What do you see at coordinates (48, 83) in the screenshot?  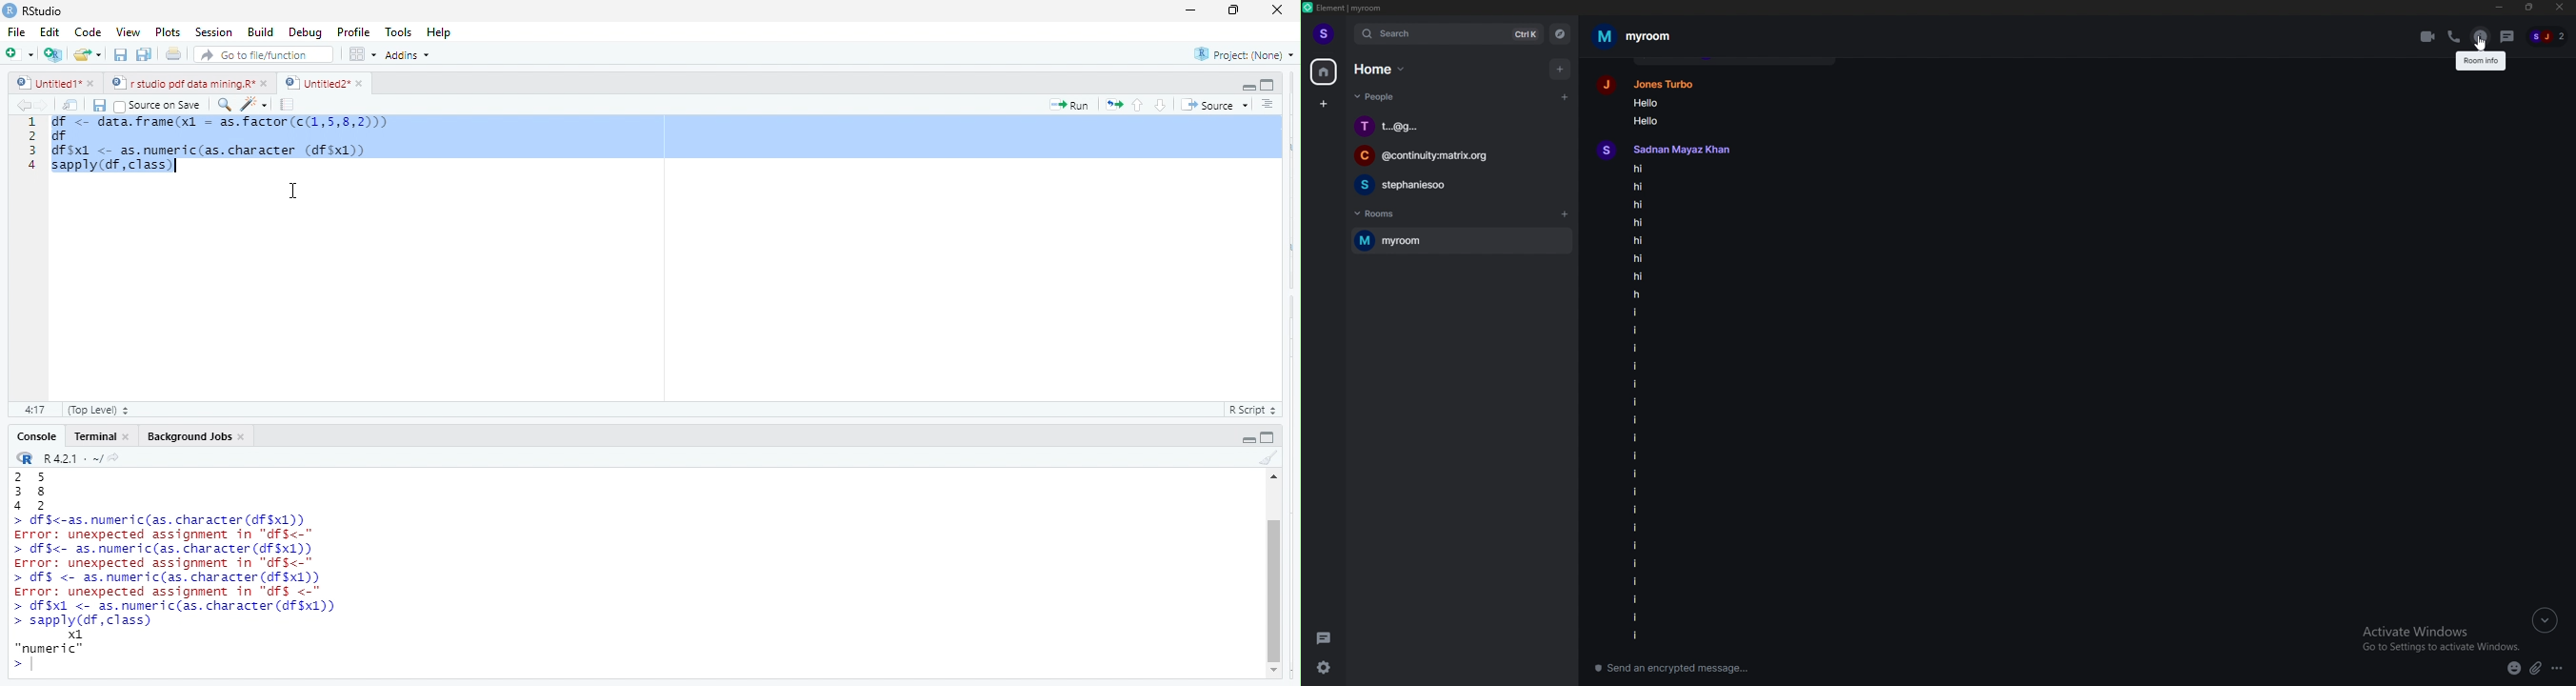 I see ` Untitied1` at bounding box center [48, 83].